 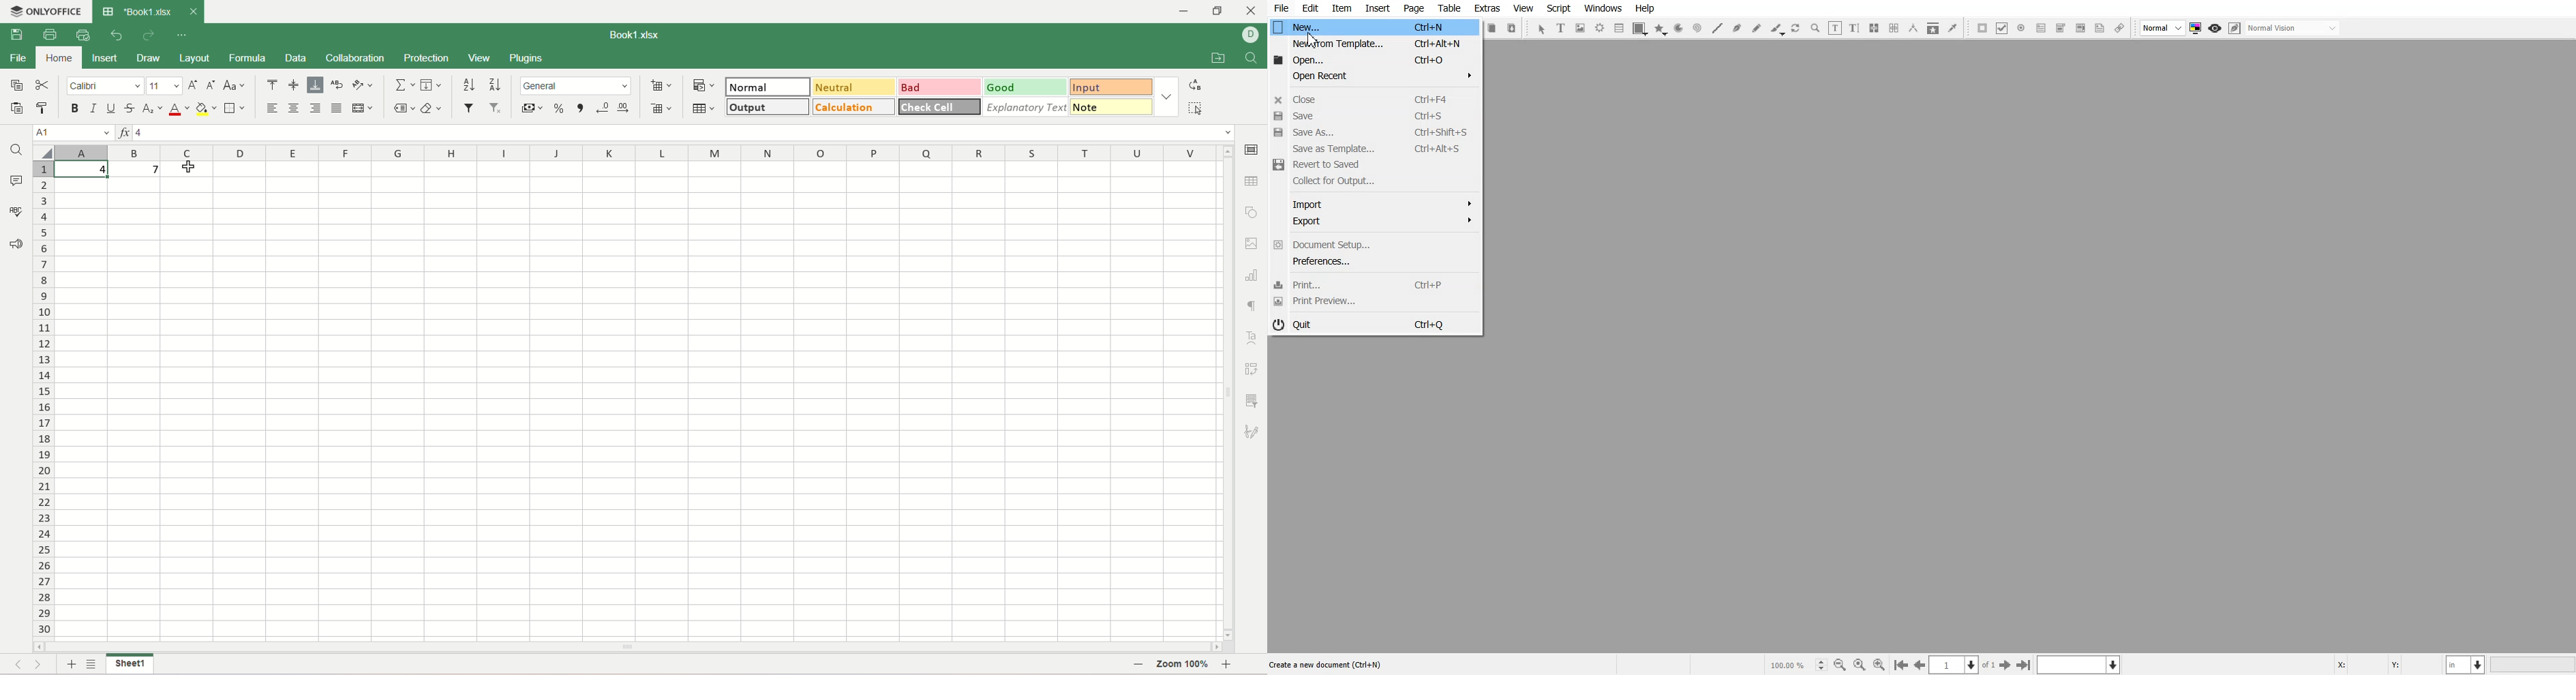 What do you see at coordinates (1253, 12) in the screenshot?
I see `close` at bounding box center [1253, 12].